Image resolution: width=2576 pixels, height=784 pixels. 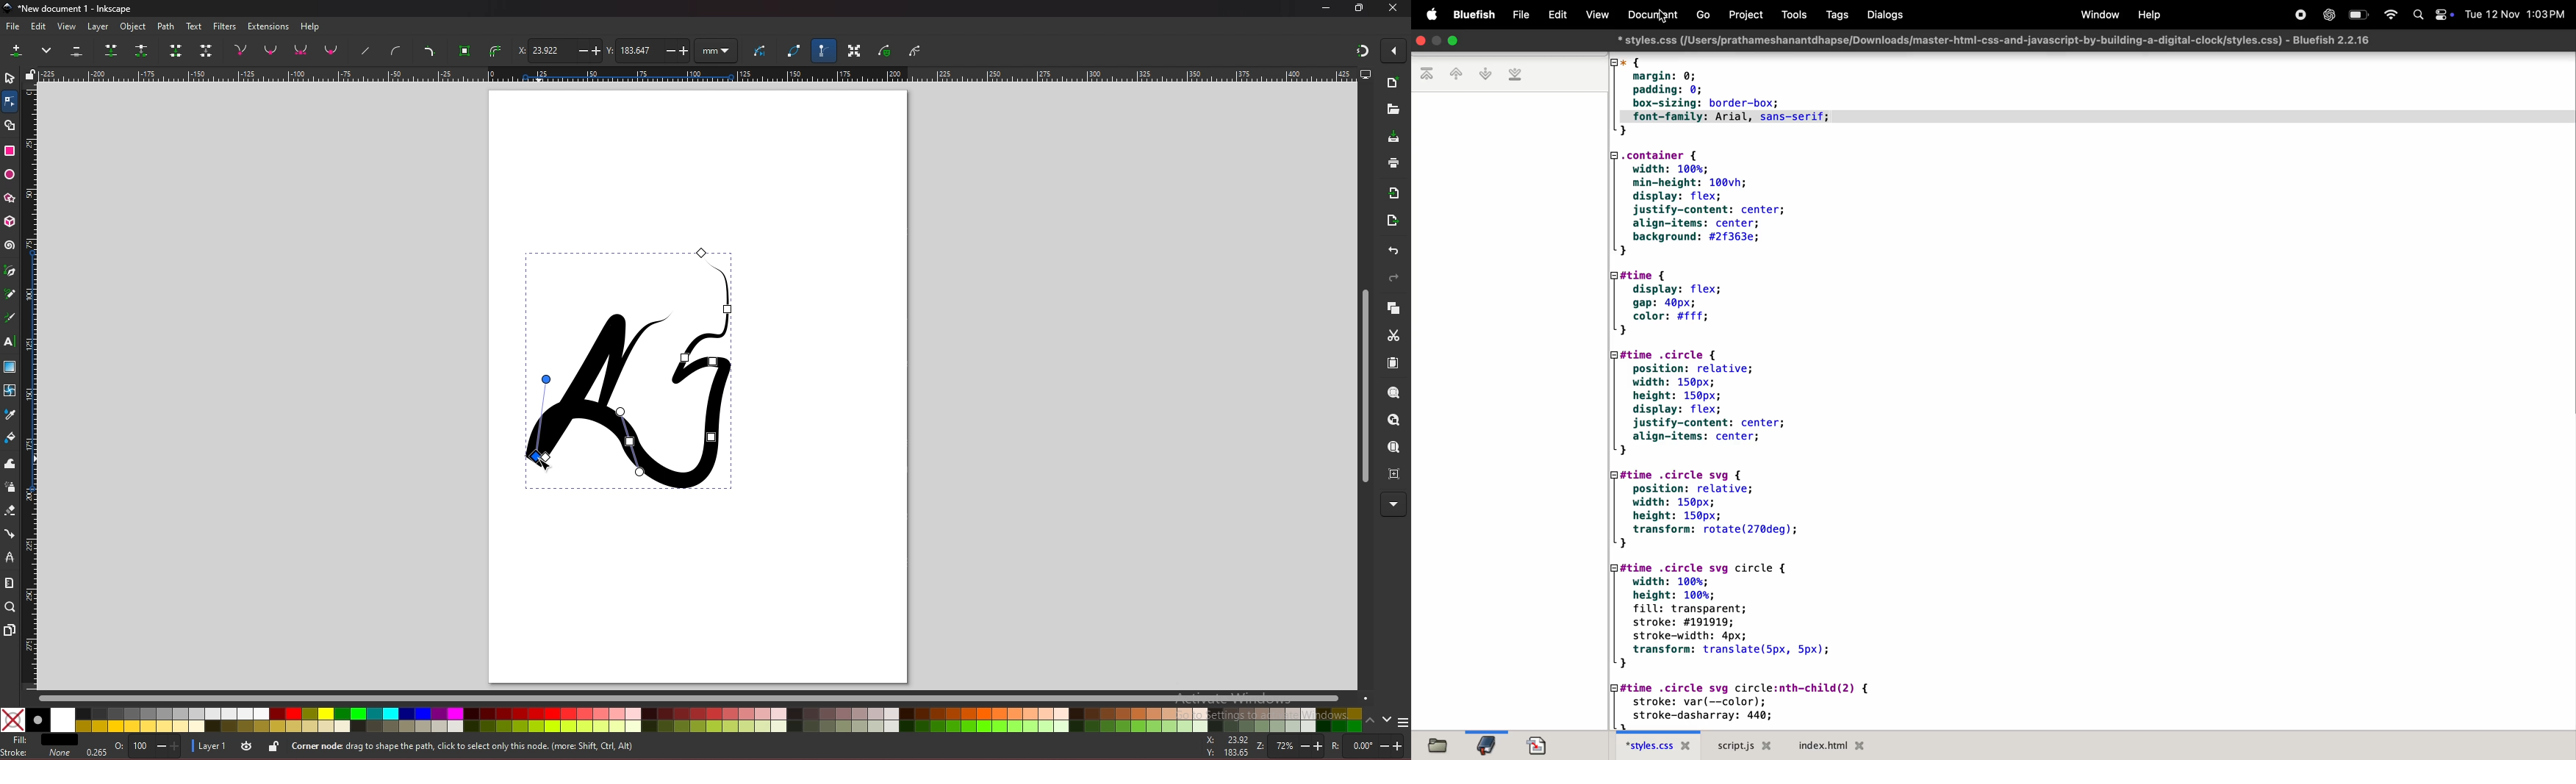 What do you see at coordinates (48, 49) in the screenshot?
I see `more` at bounding box center [48, 49].